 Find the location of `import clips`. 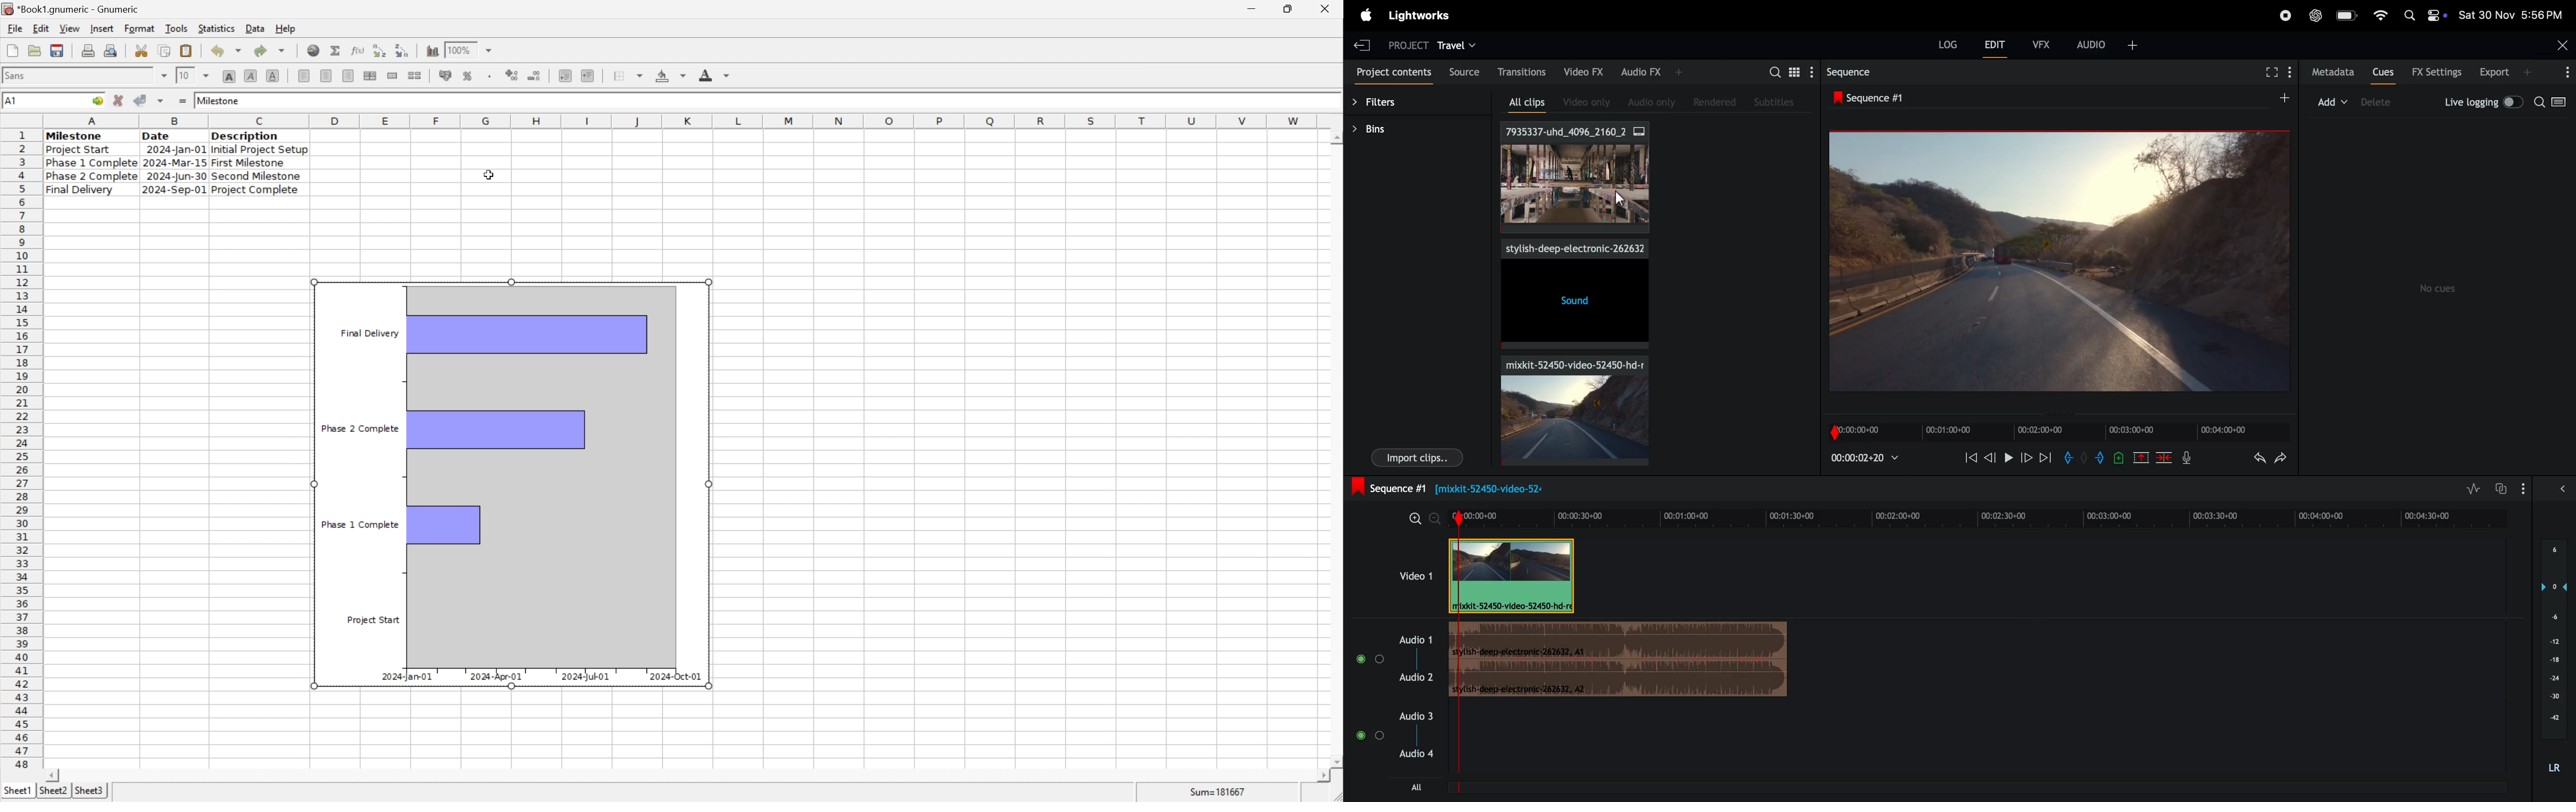

import clips is located at coordinates (1417, 458).